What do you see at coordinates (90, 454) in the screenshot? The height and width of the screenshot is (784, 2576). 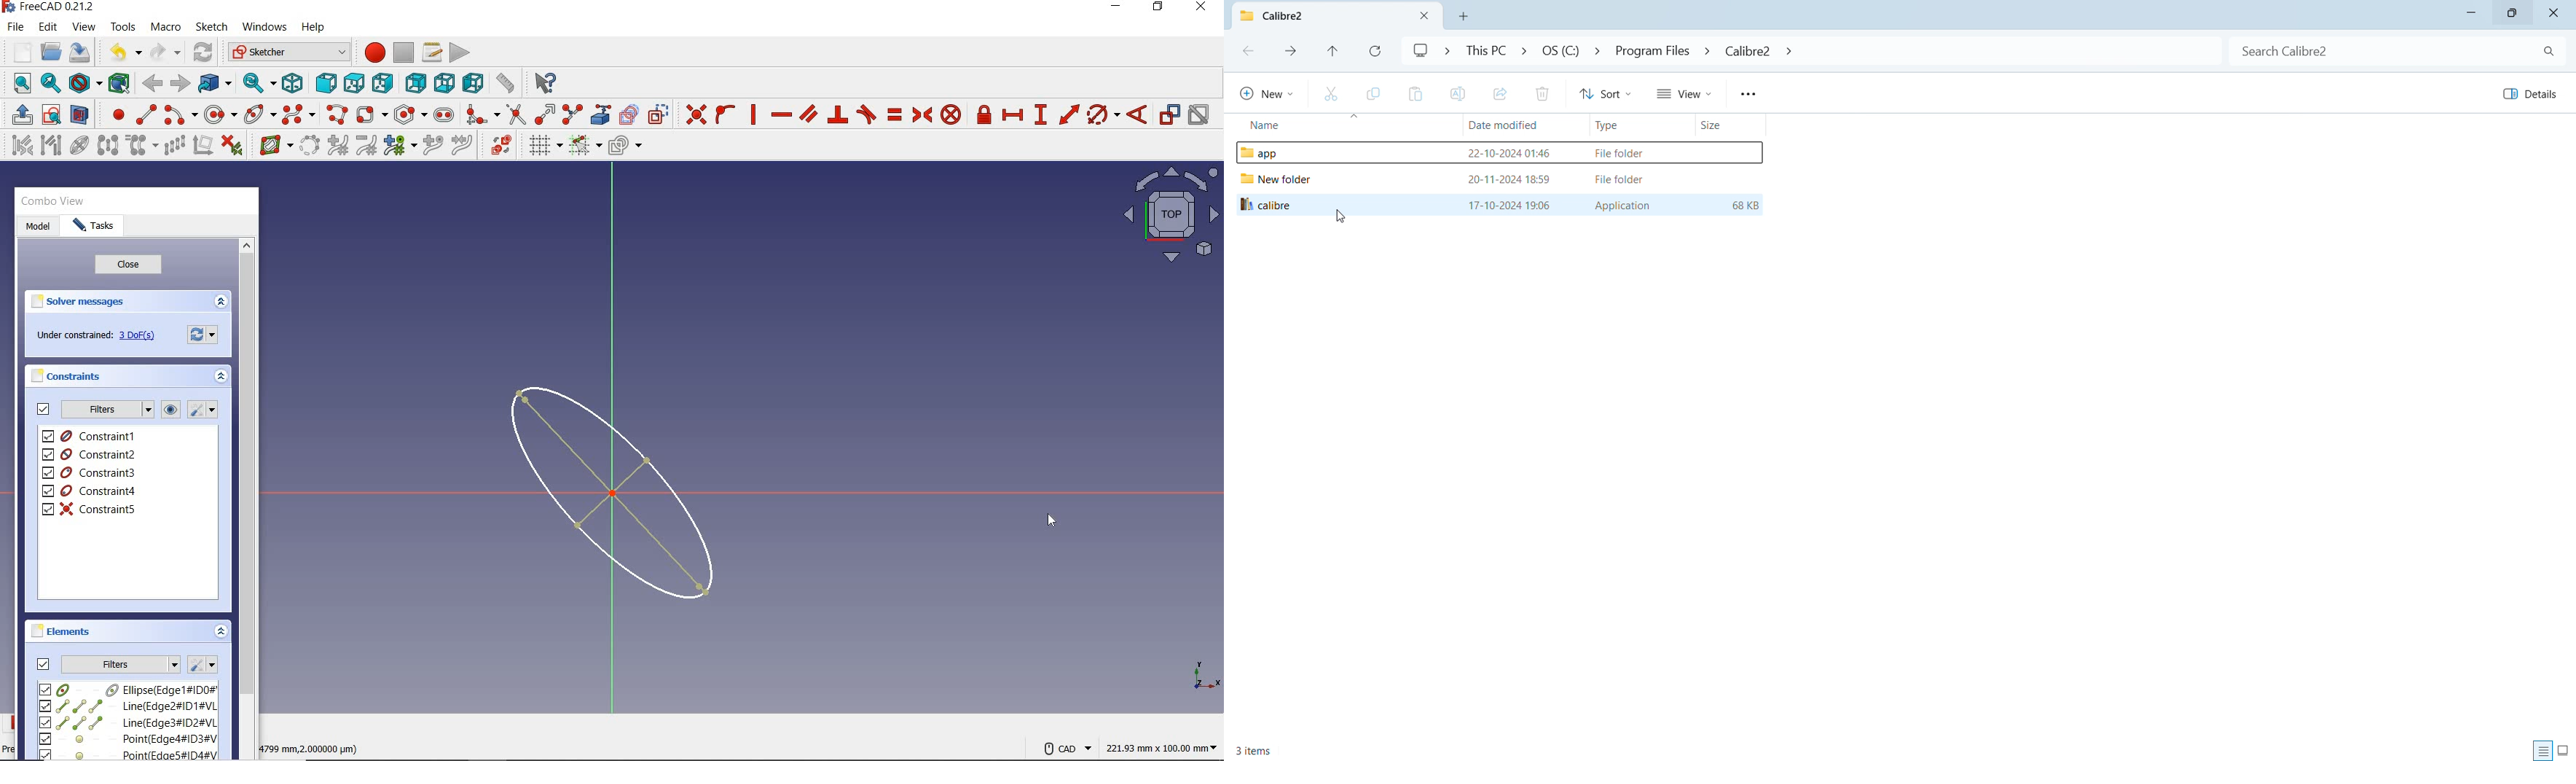 I see `constraint2` at bounding box center [90, 454].